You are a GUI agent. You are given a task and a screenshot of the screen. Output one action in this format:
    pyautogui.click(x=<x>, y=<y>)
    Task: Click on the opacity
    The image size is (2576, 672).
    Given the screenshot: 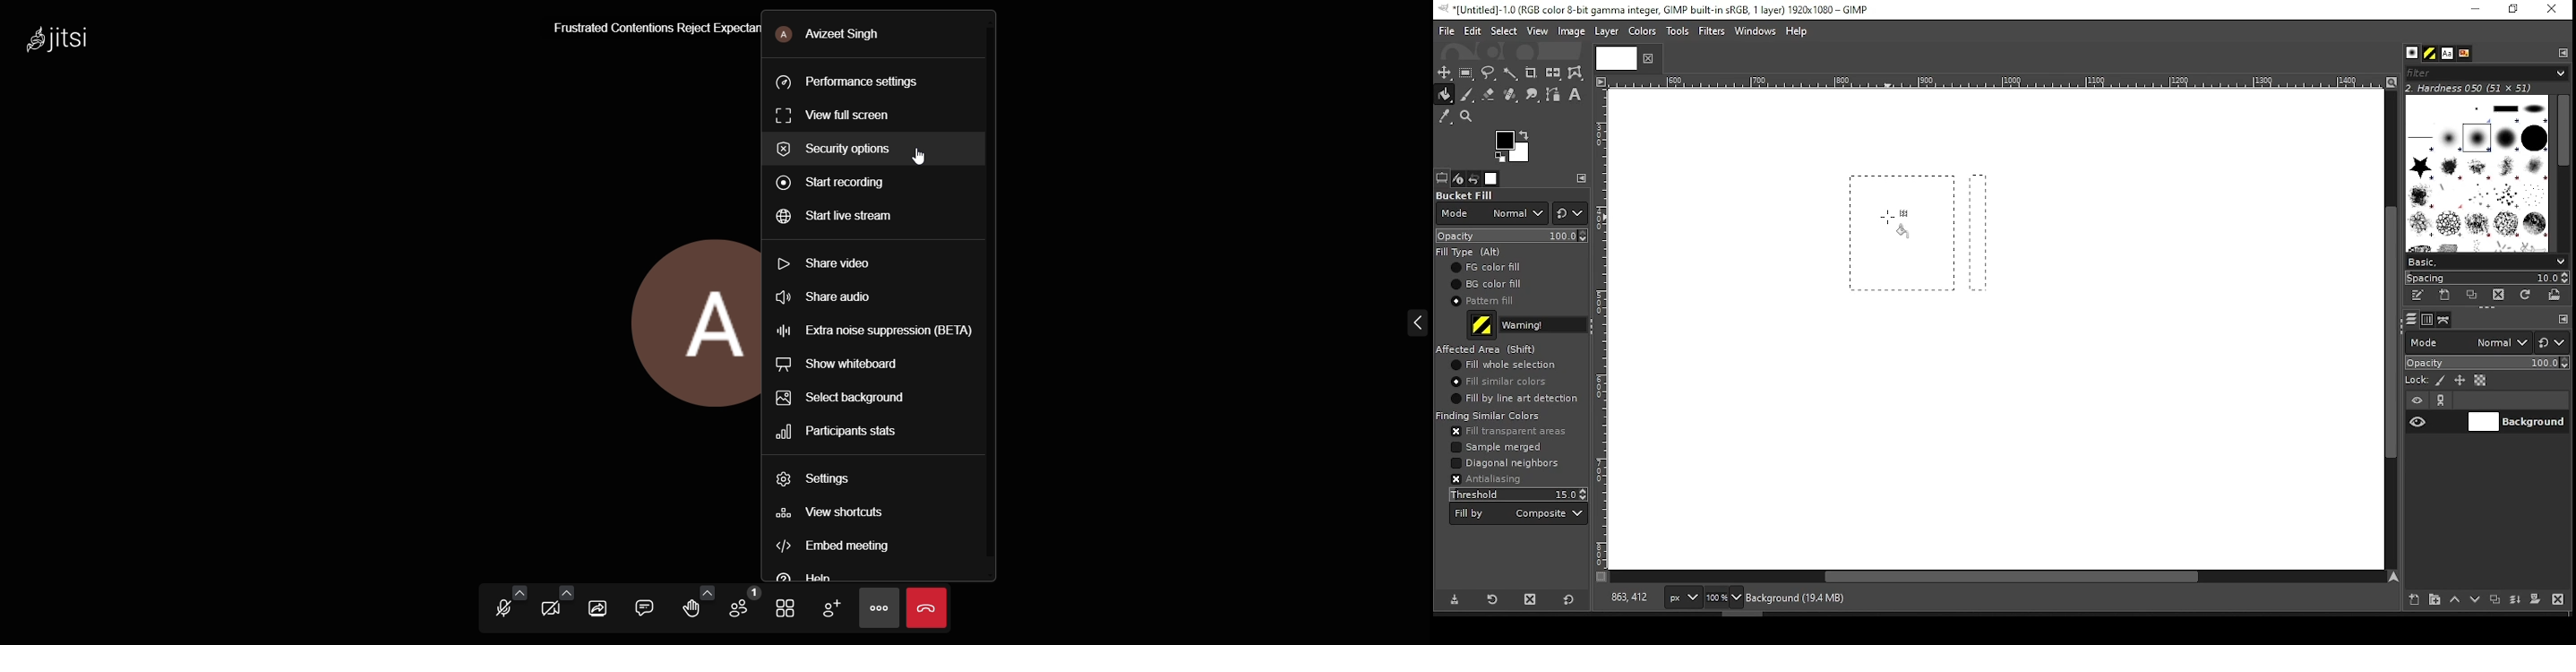 What is the action you would take?
    pyautogui.click(x=2486, y=365)
    